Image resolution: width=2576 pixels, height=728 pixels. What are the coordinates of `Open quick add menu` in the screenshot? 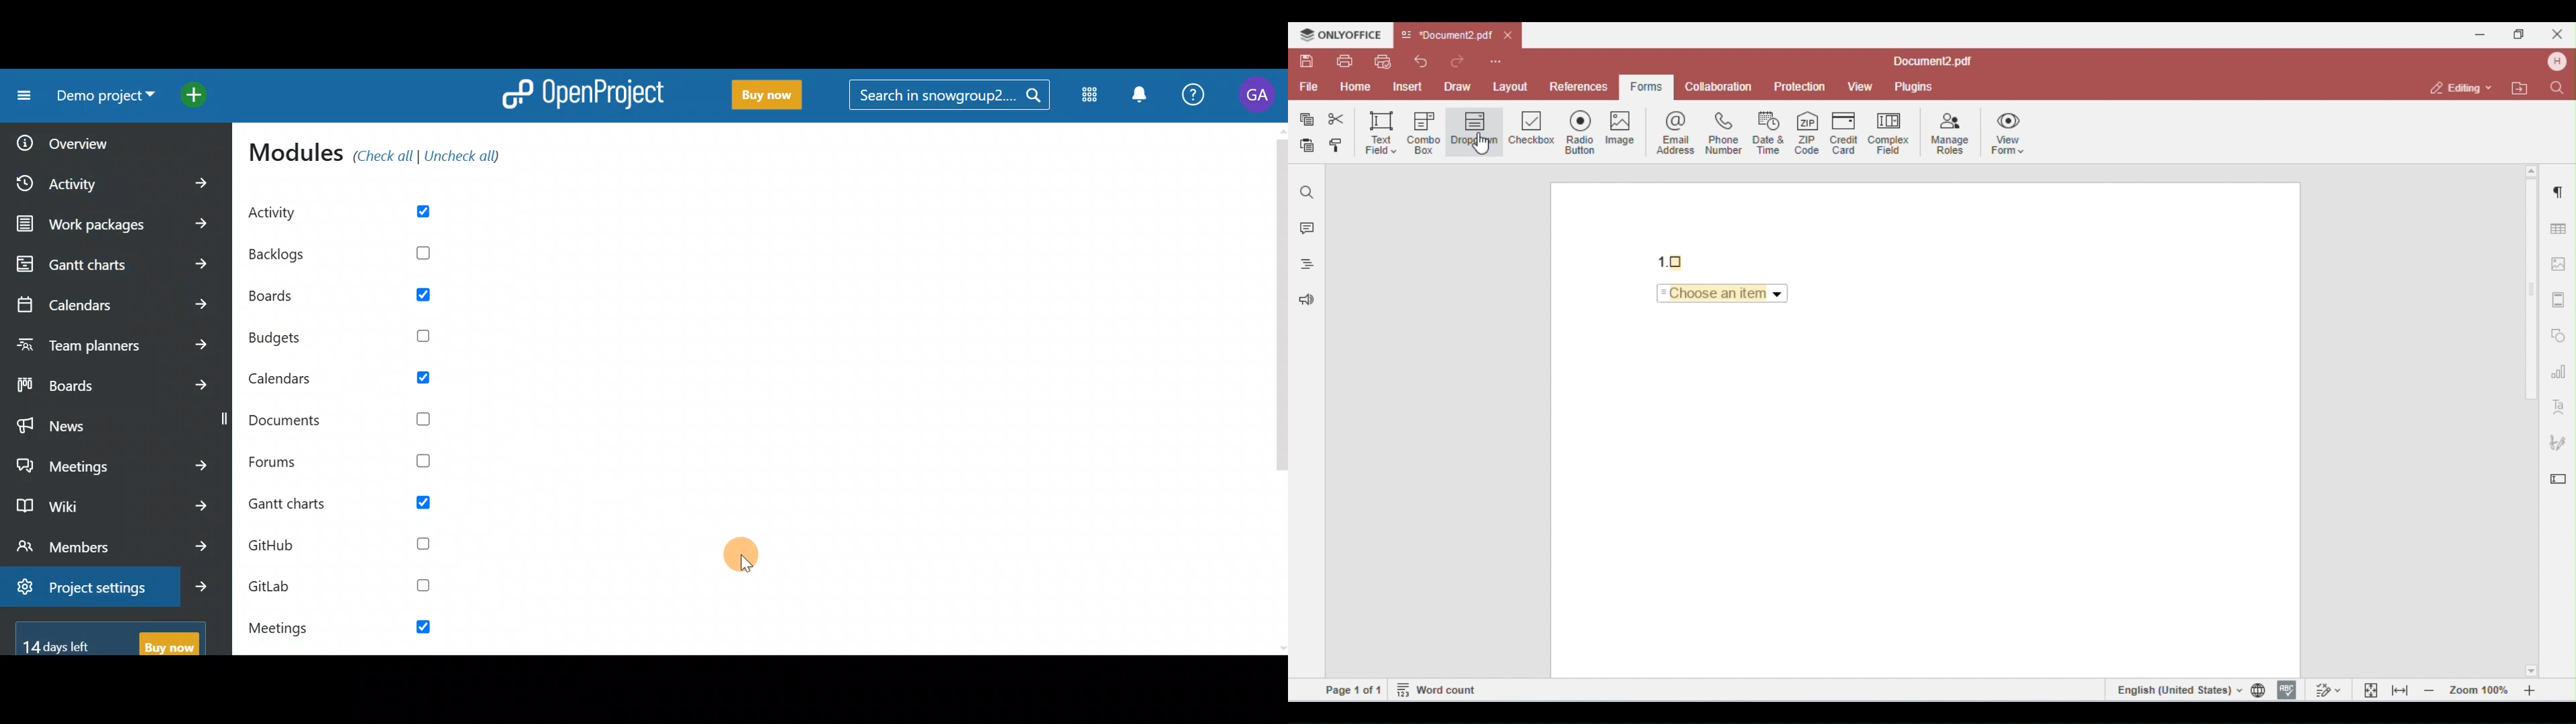 It's located at (197, 94).